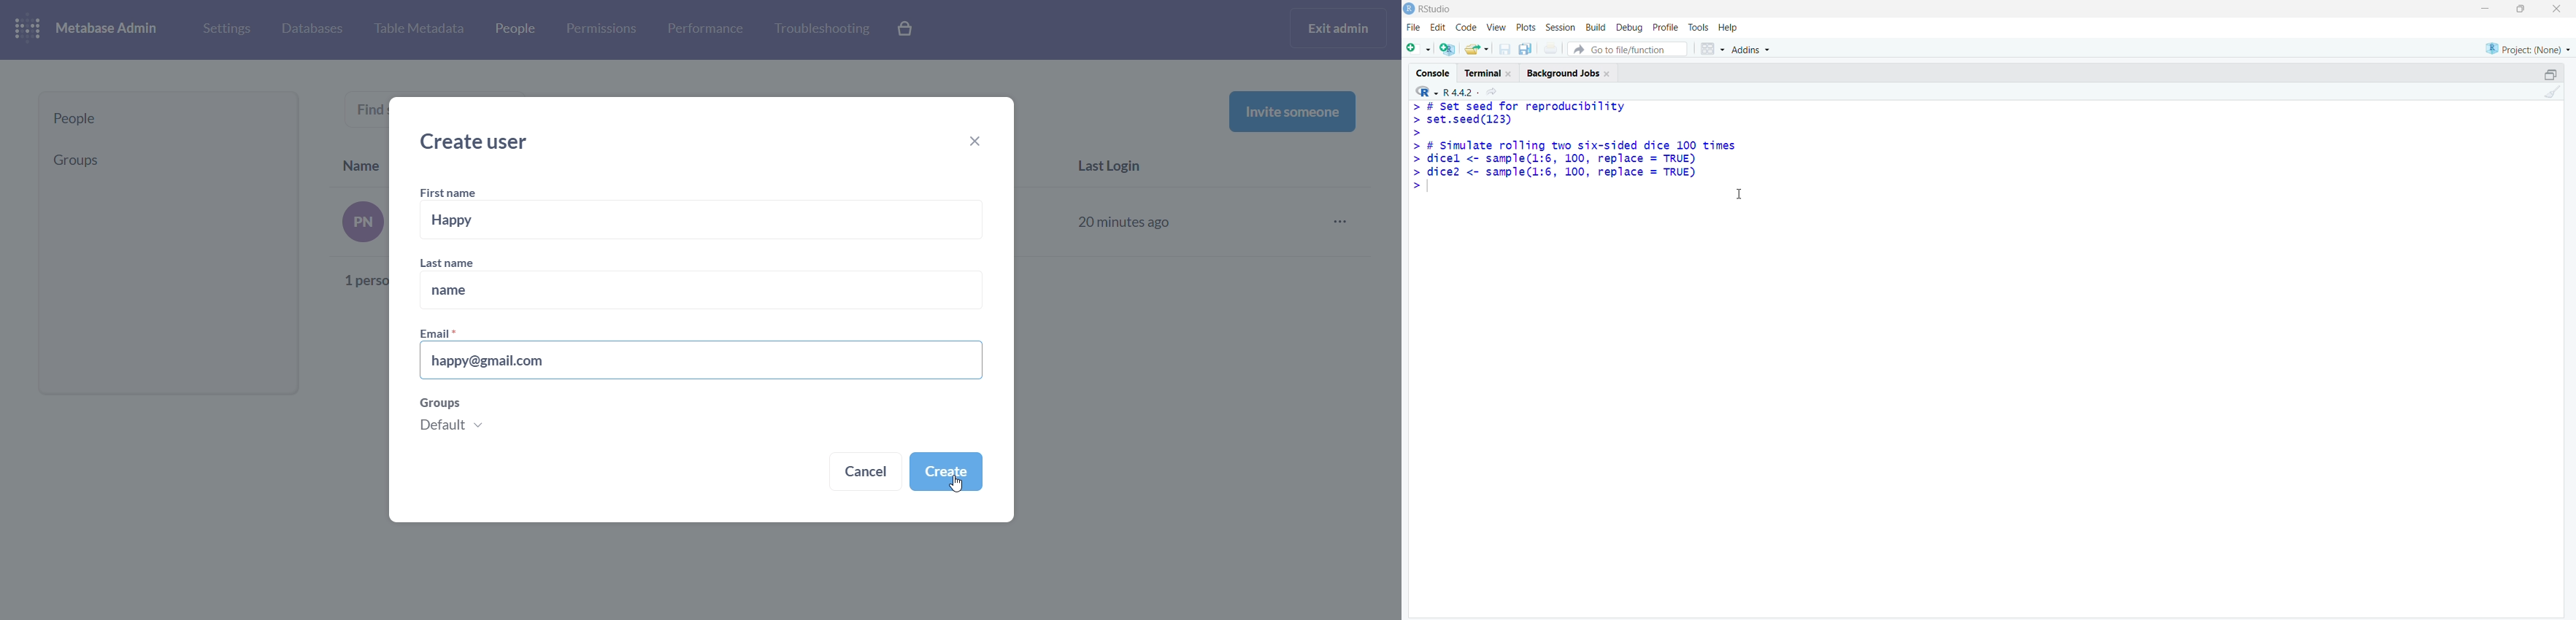  I want to click on plots, so click(1526, 26).